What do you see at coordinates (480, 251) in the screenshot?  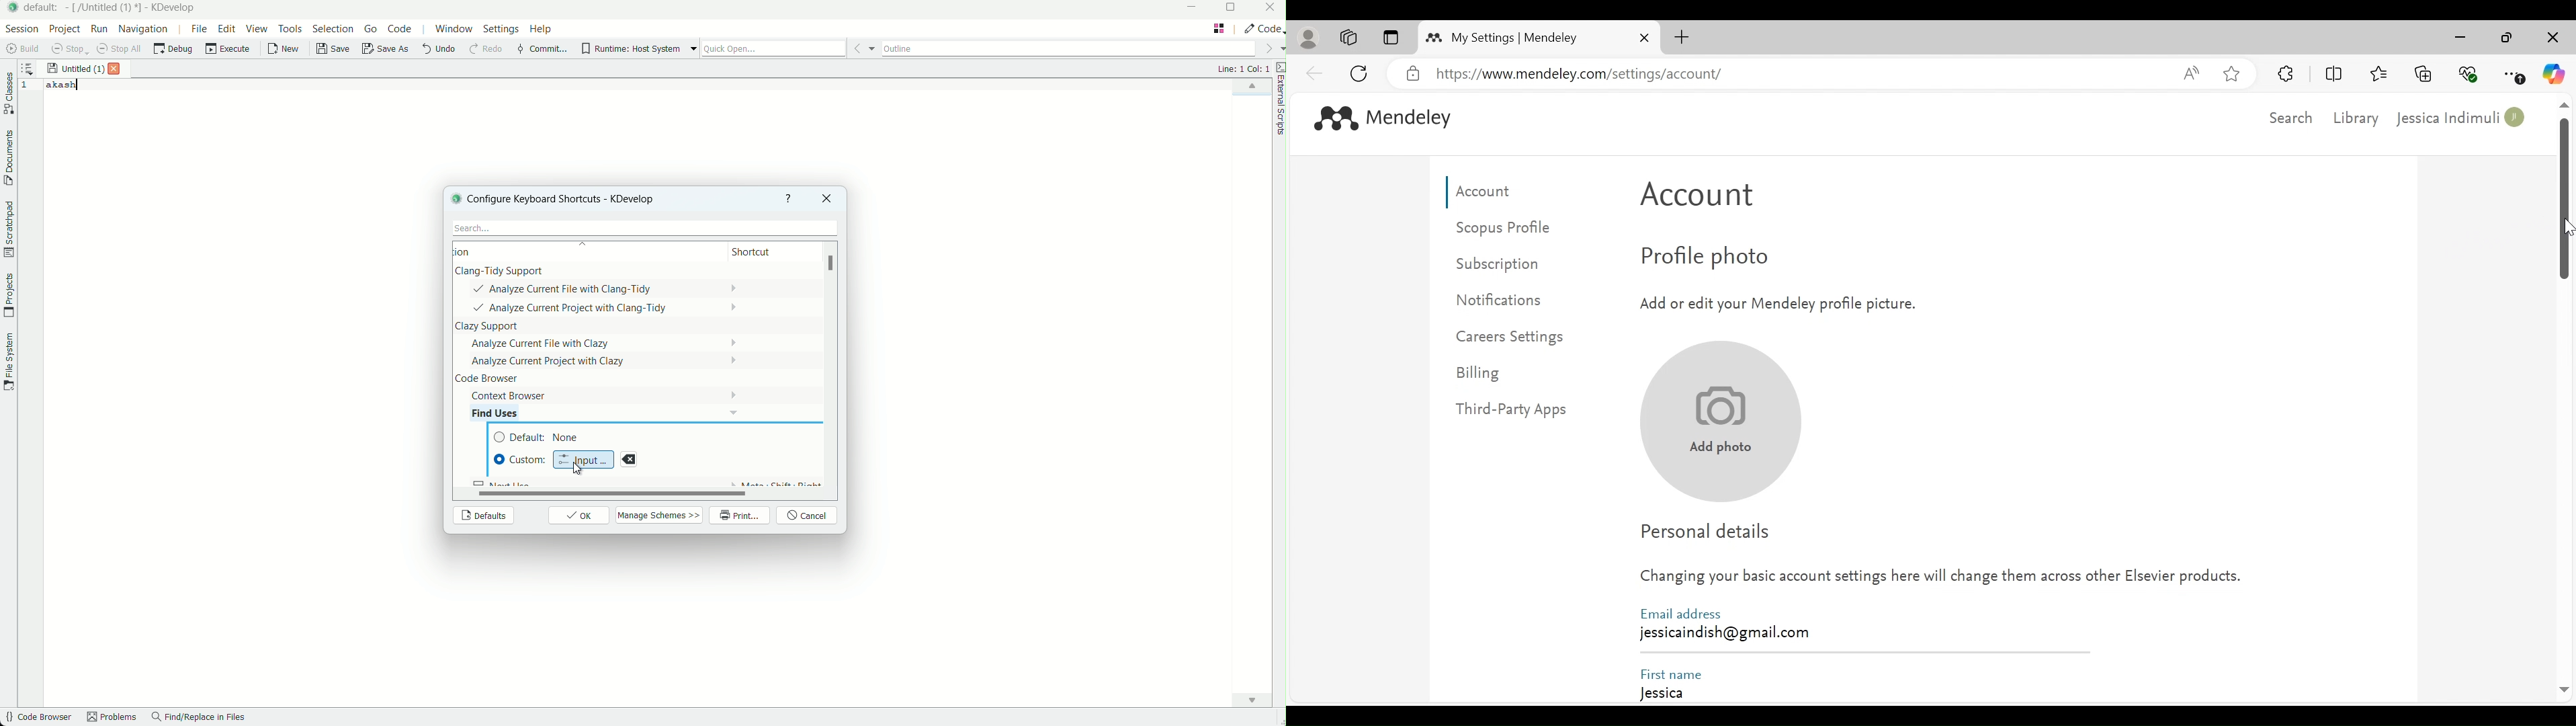 I see `action` at bounding box center [480, 251].